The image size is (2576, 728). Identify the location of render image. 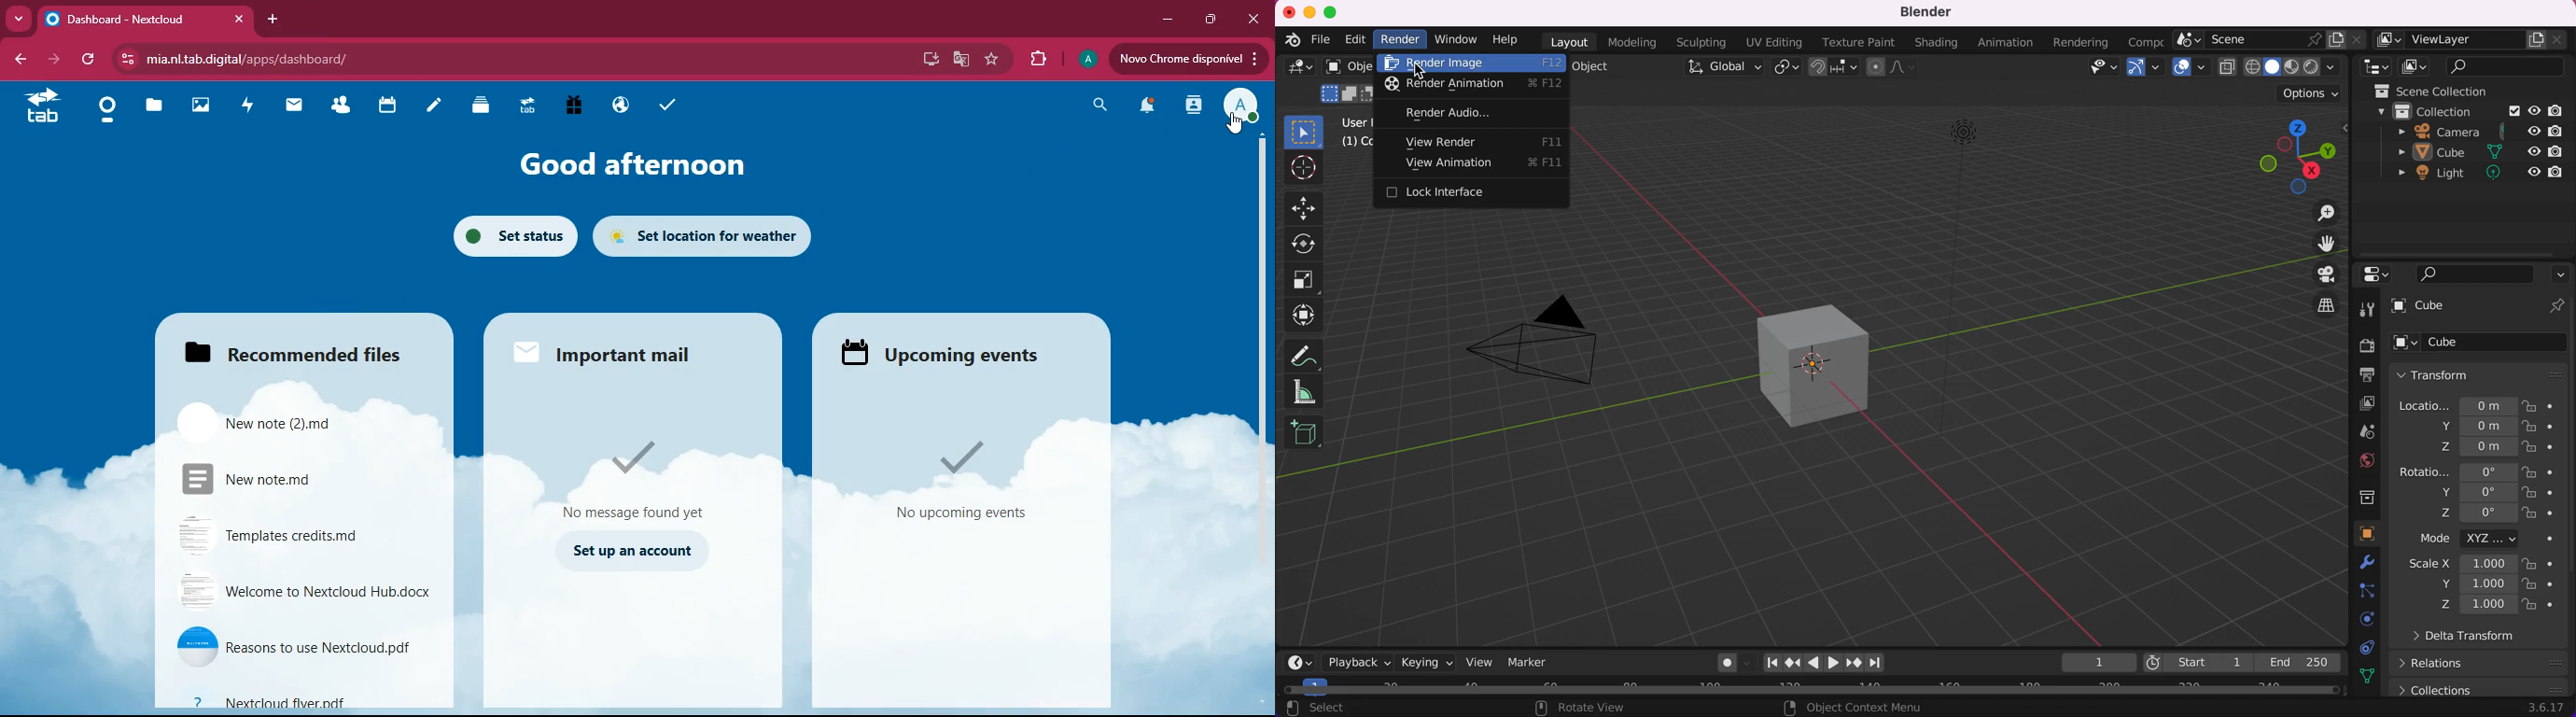
(1443, 64).